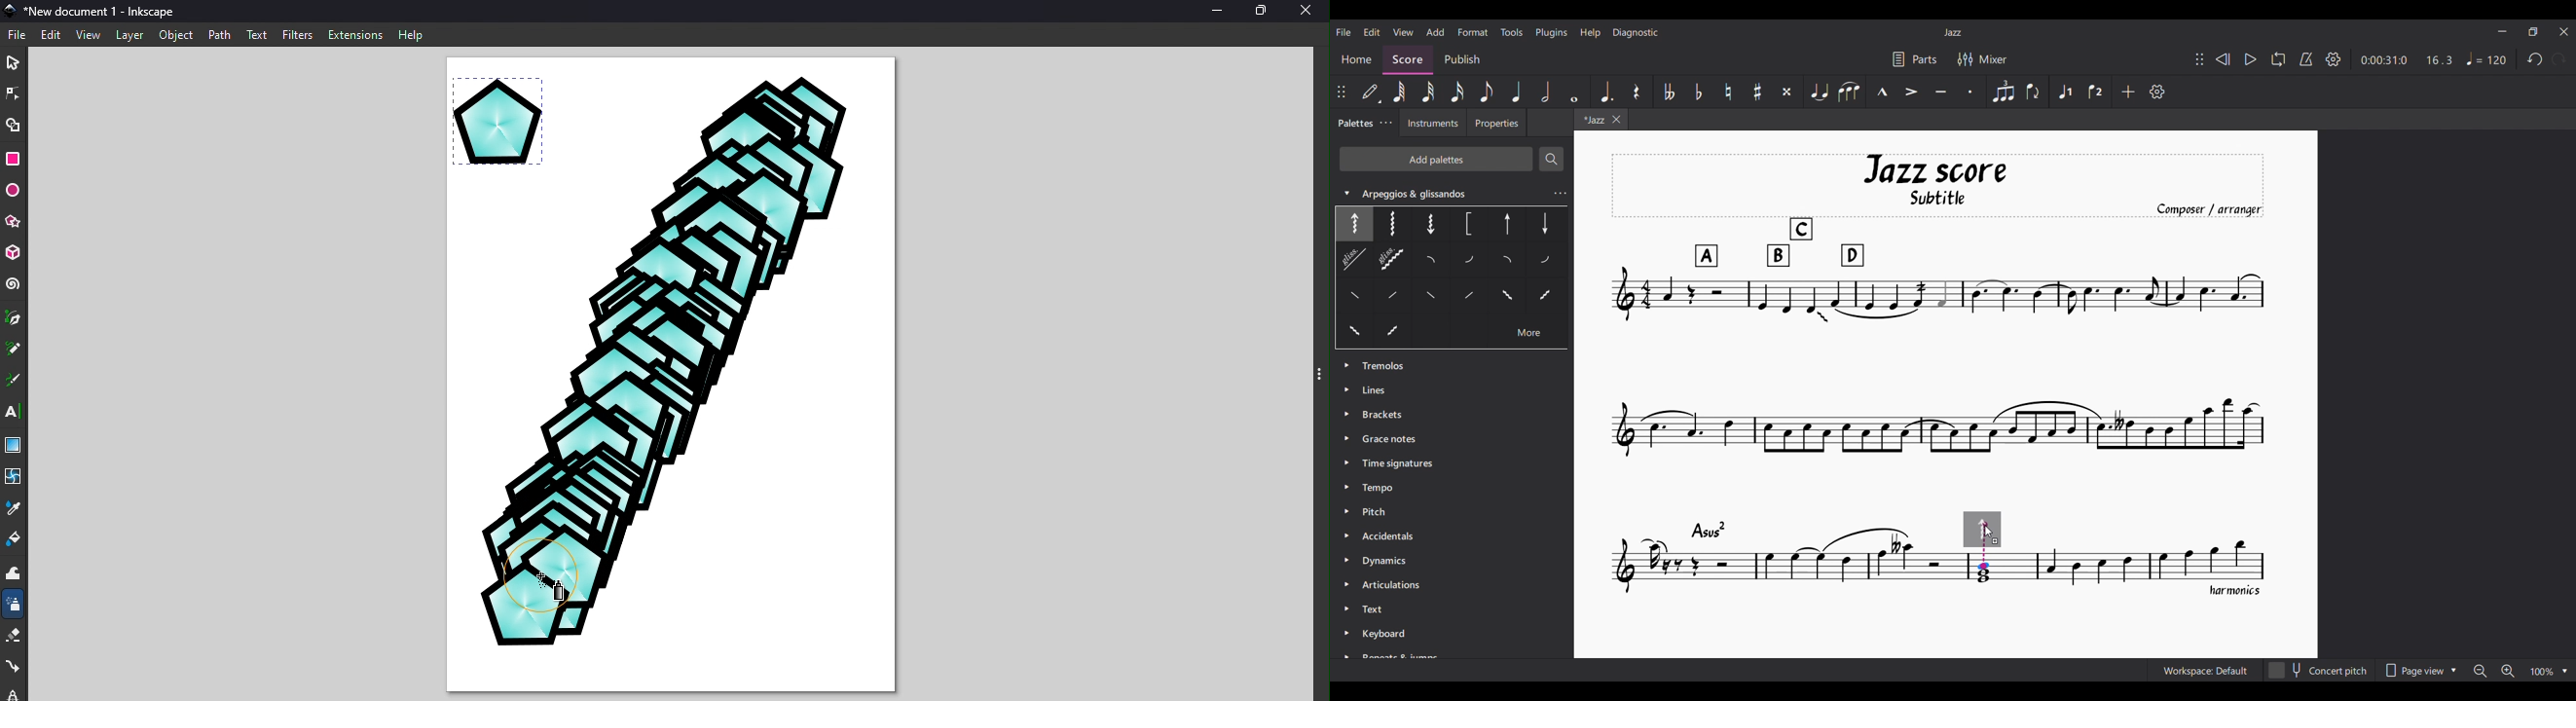 This screenshot has height=728, width=2576. Describe the element at coordinates (1388, 363) in the screenshot. I see `Palette options` at that location.